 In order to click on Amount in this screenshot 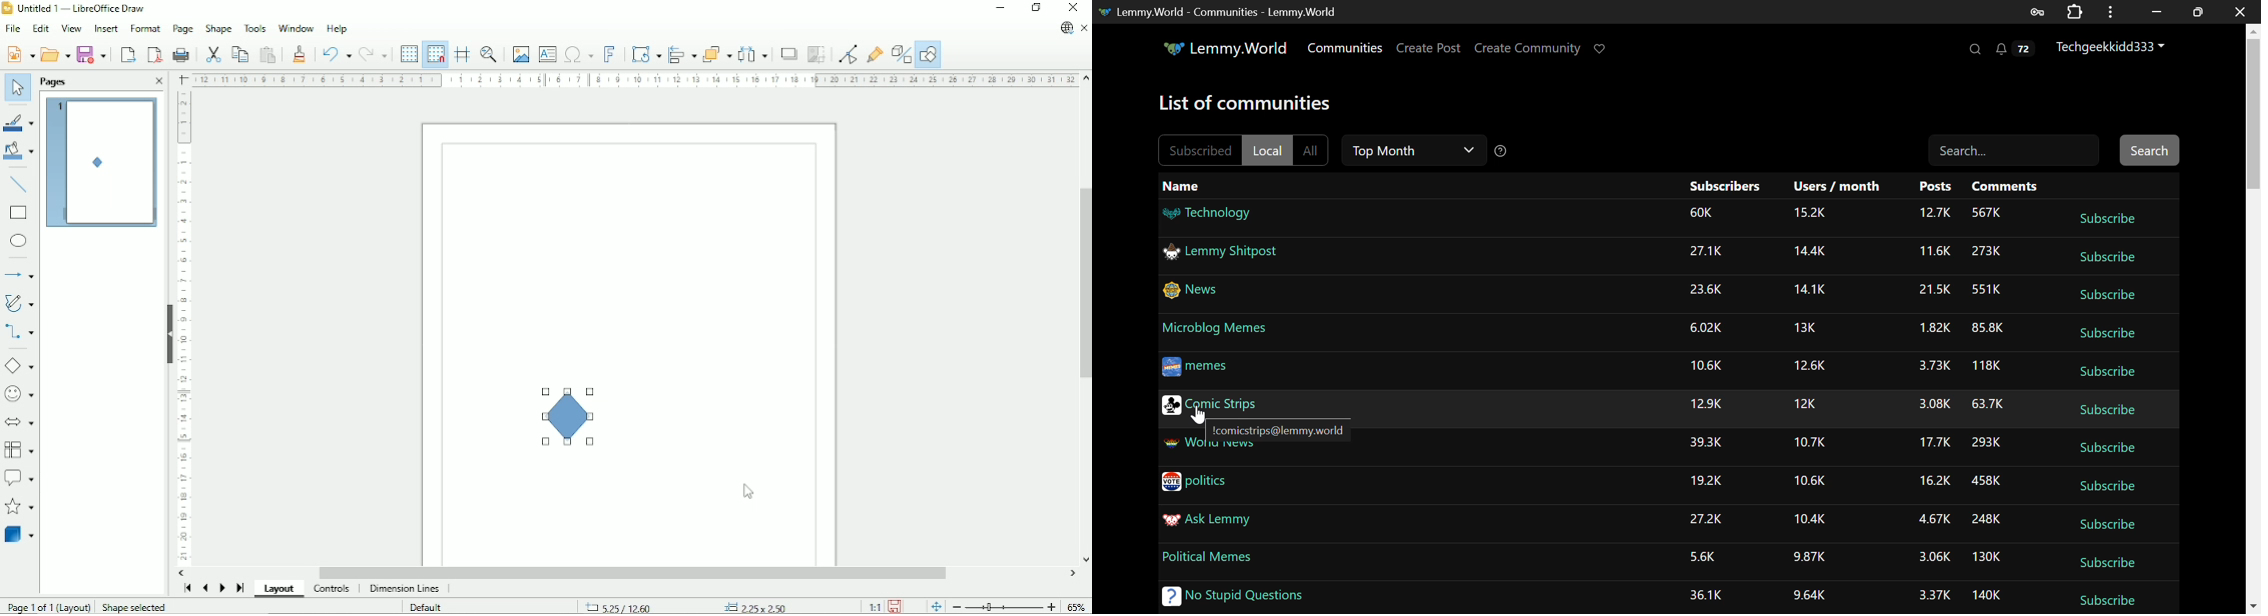, I will do `click(1708, 479)`.